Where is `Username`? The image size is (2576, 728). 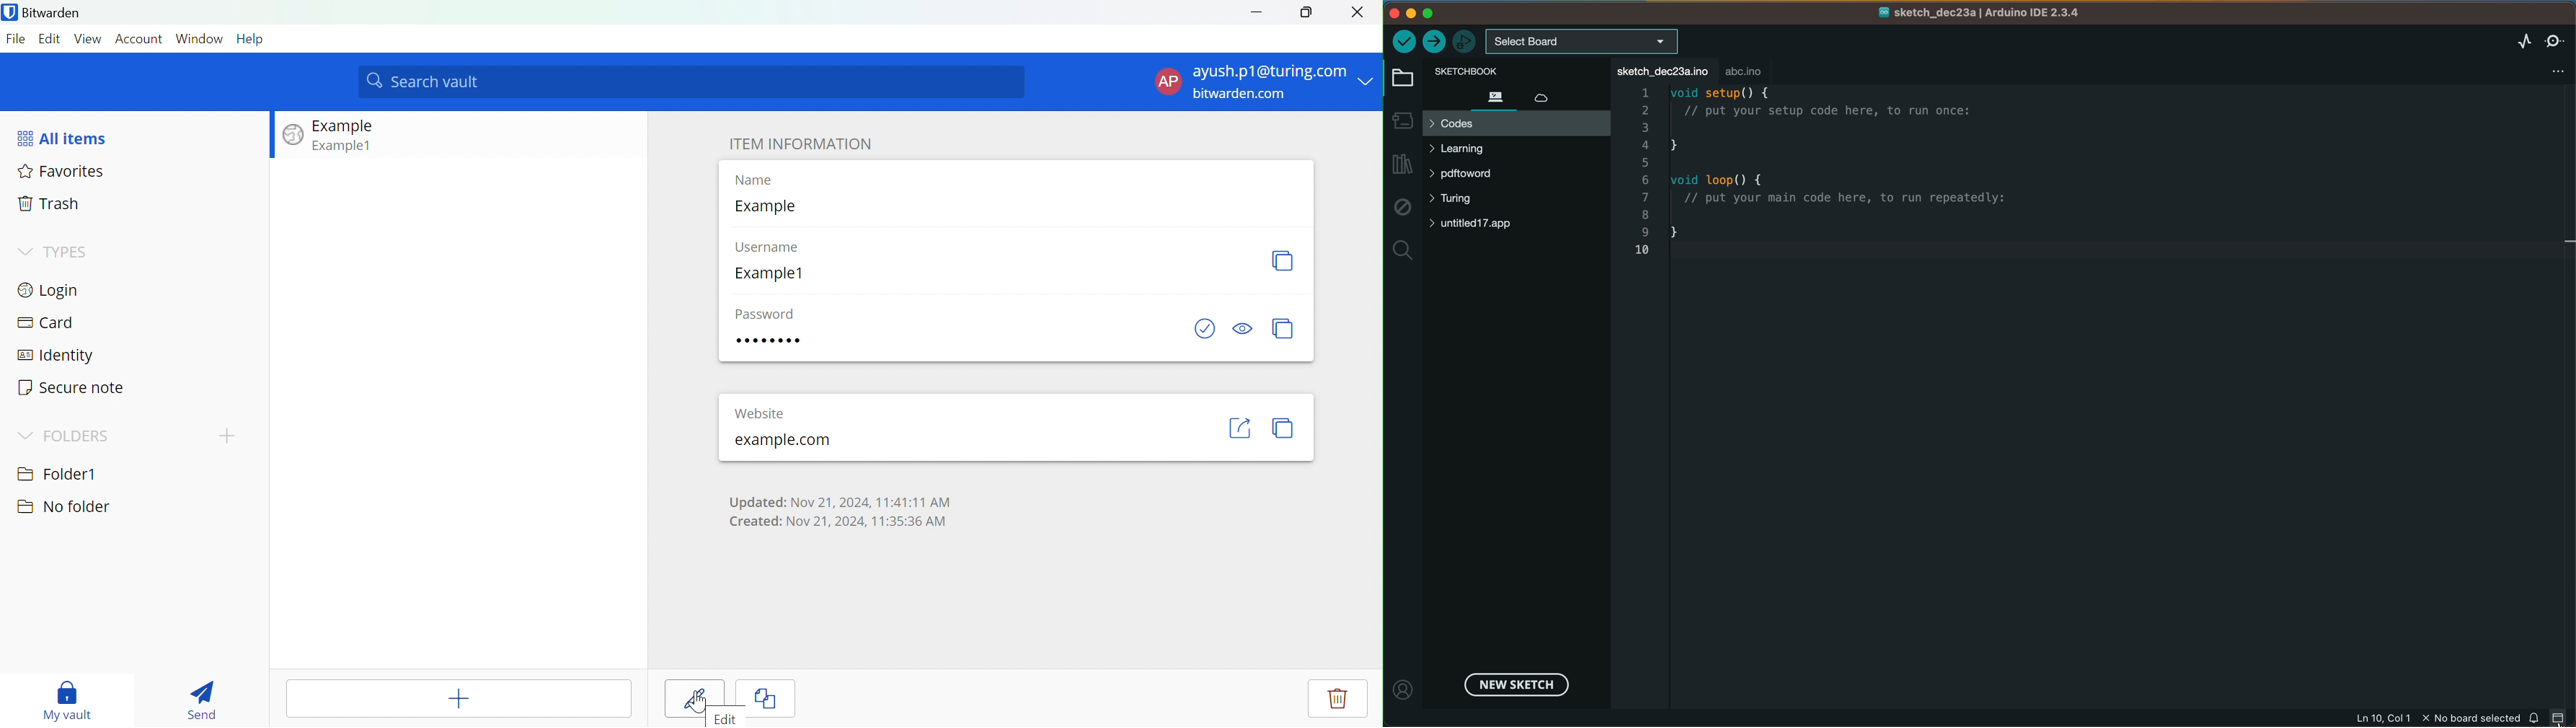 Username is located at coordinates (770, 248).